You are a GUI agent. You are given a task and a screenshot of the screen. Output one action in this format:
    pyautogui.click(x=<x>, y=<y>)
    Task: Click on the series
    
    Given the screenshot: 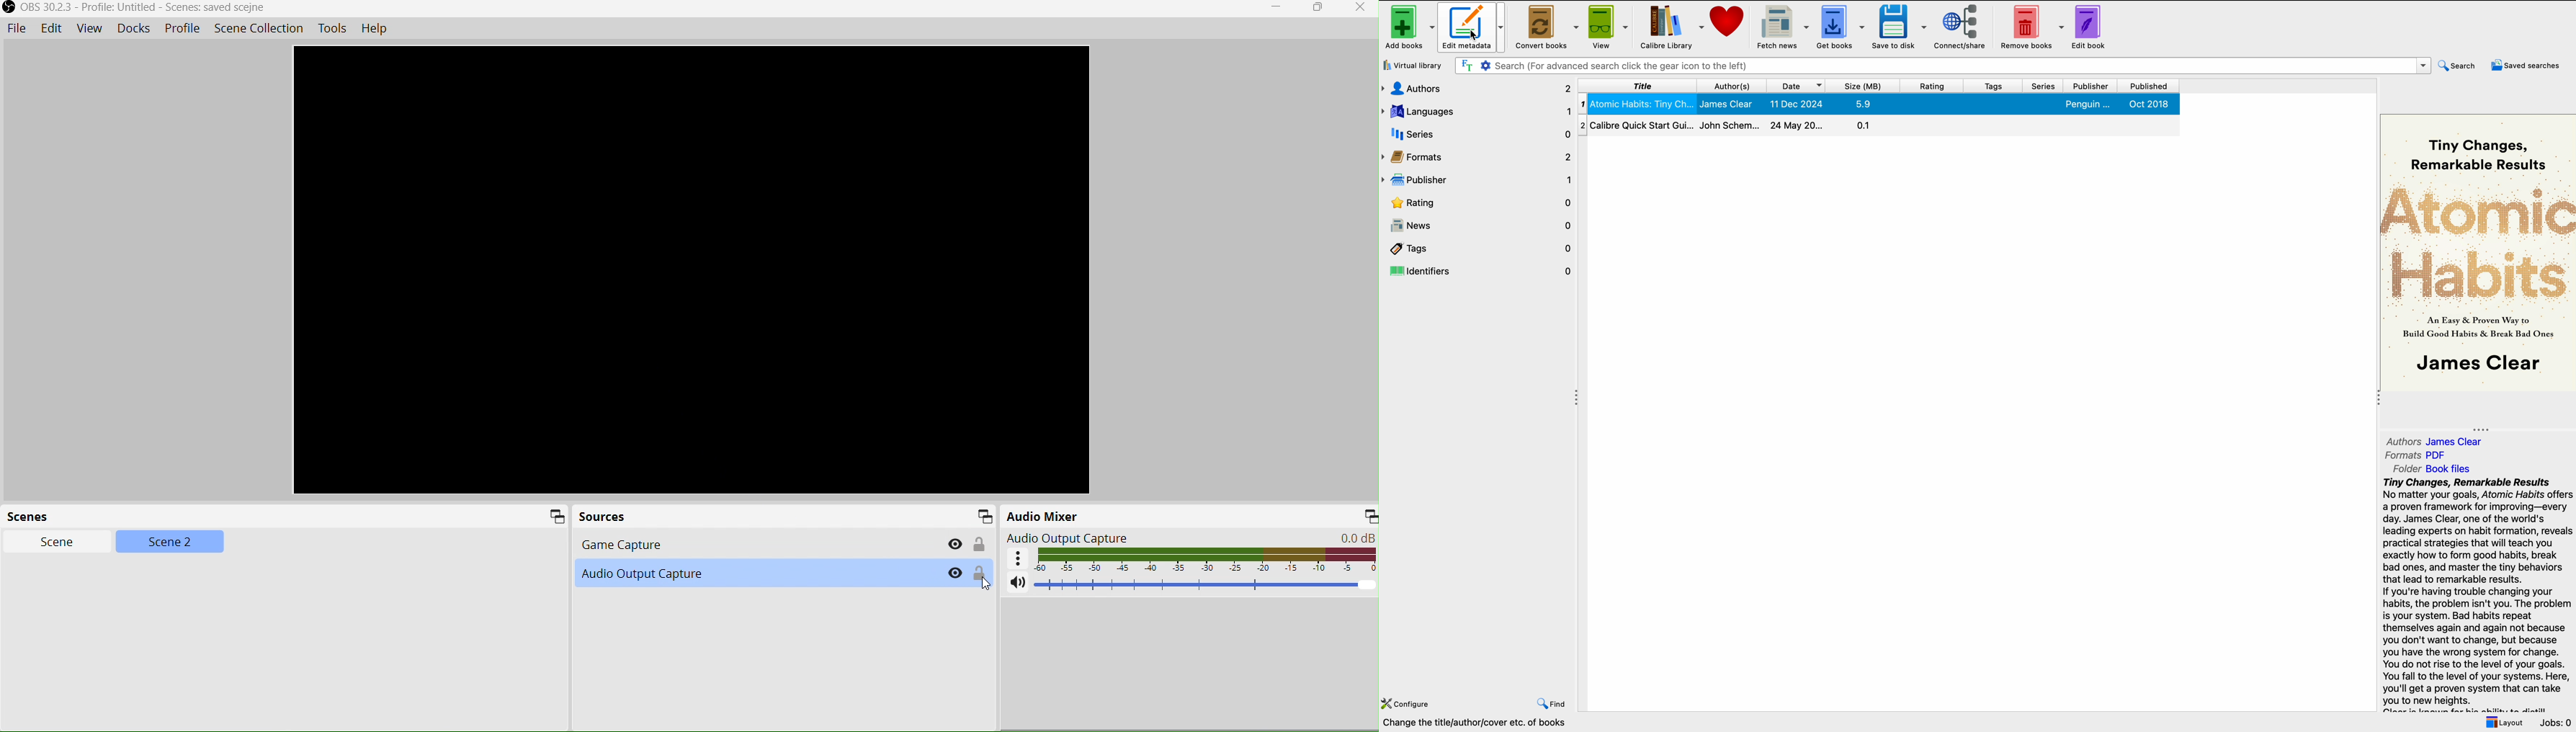 What is the action you would take?
    pyautogui.click(x=1478, y=134)
    